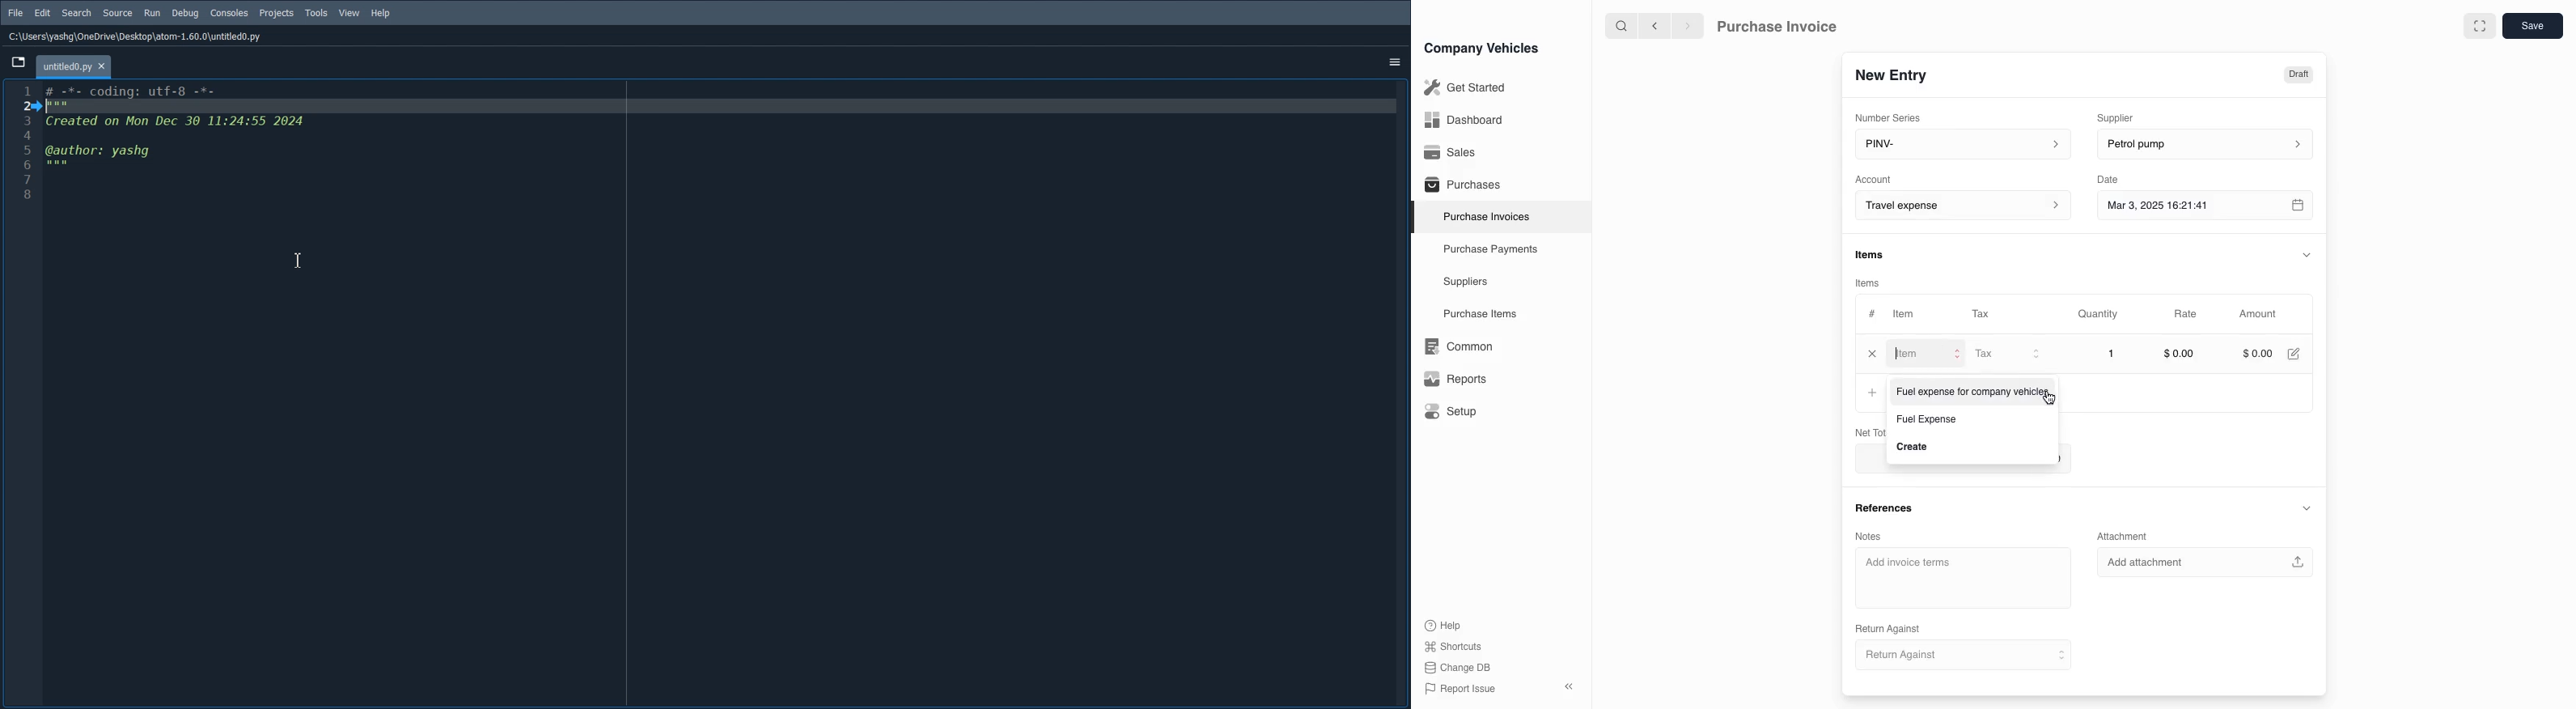 The image size is (2576, 728). I want to click on edit, so click(2295, 354).